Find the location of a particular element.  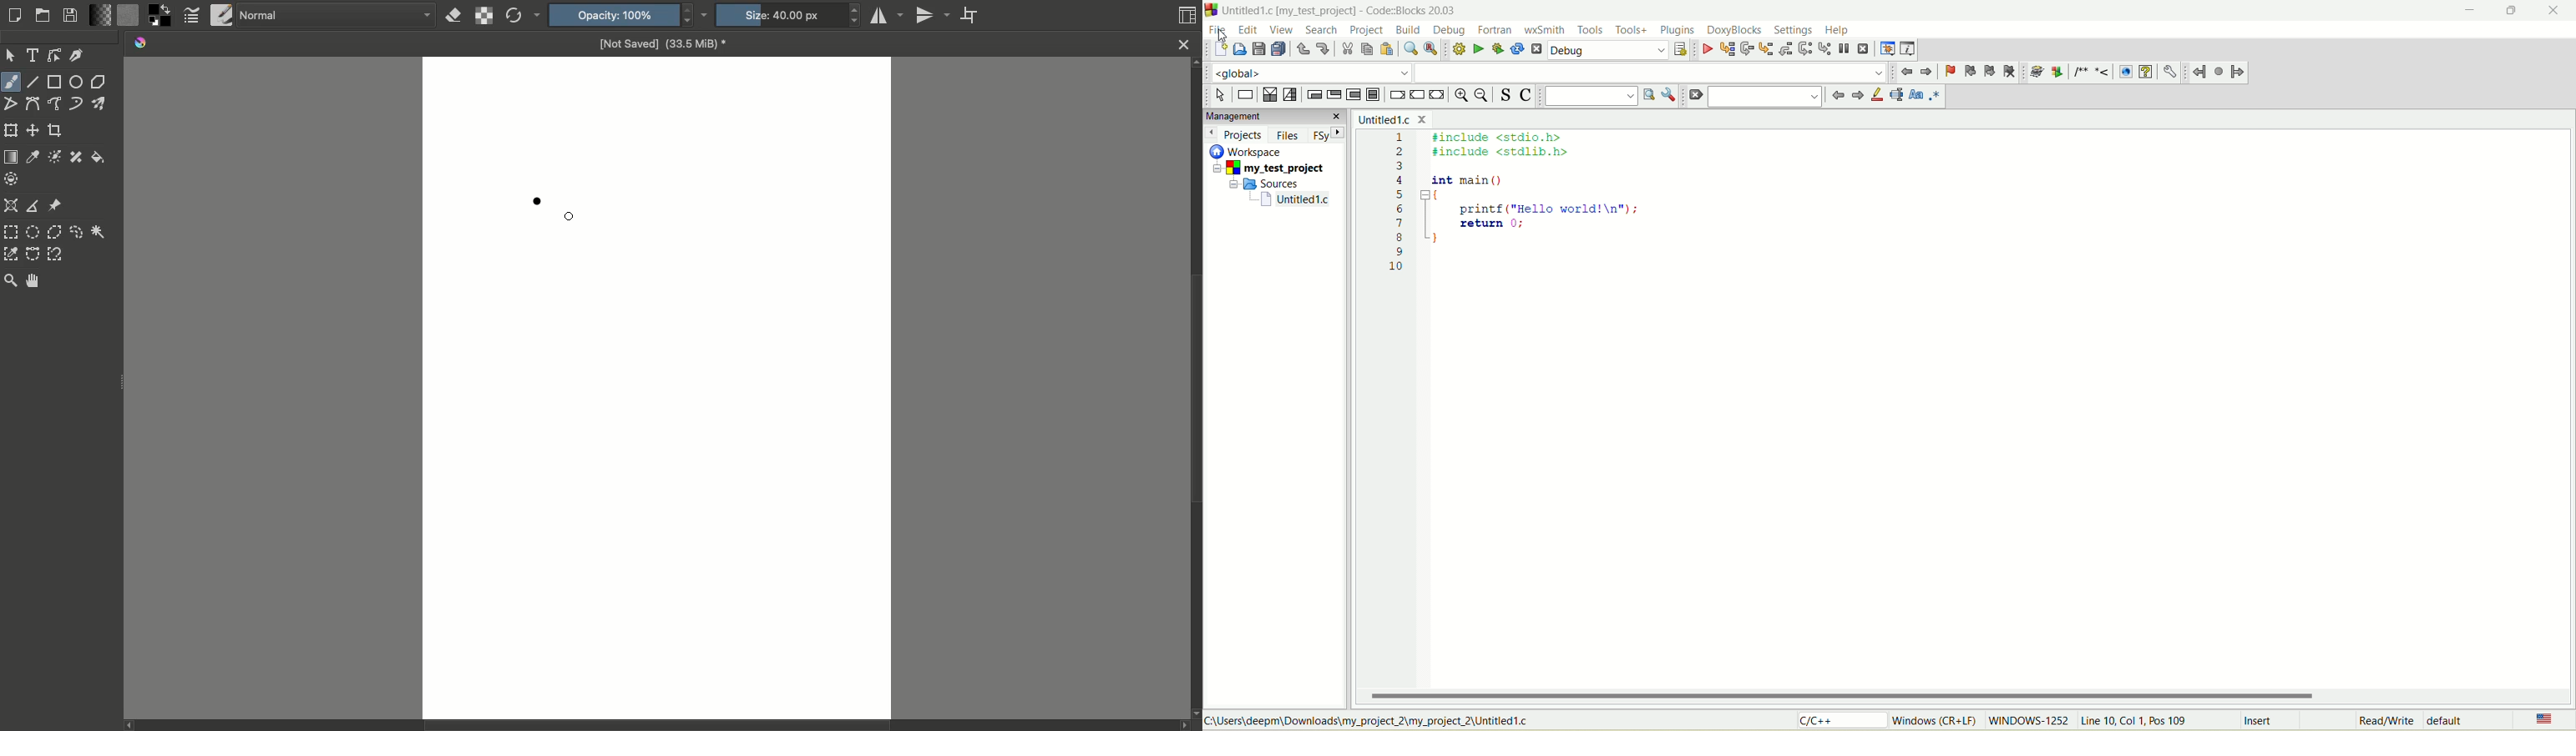

run is located at coordinates (1478, 48).